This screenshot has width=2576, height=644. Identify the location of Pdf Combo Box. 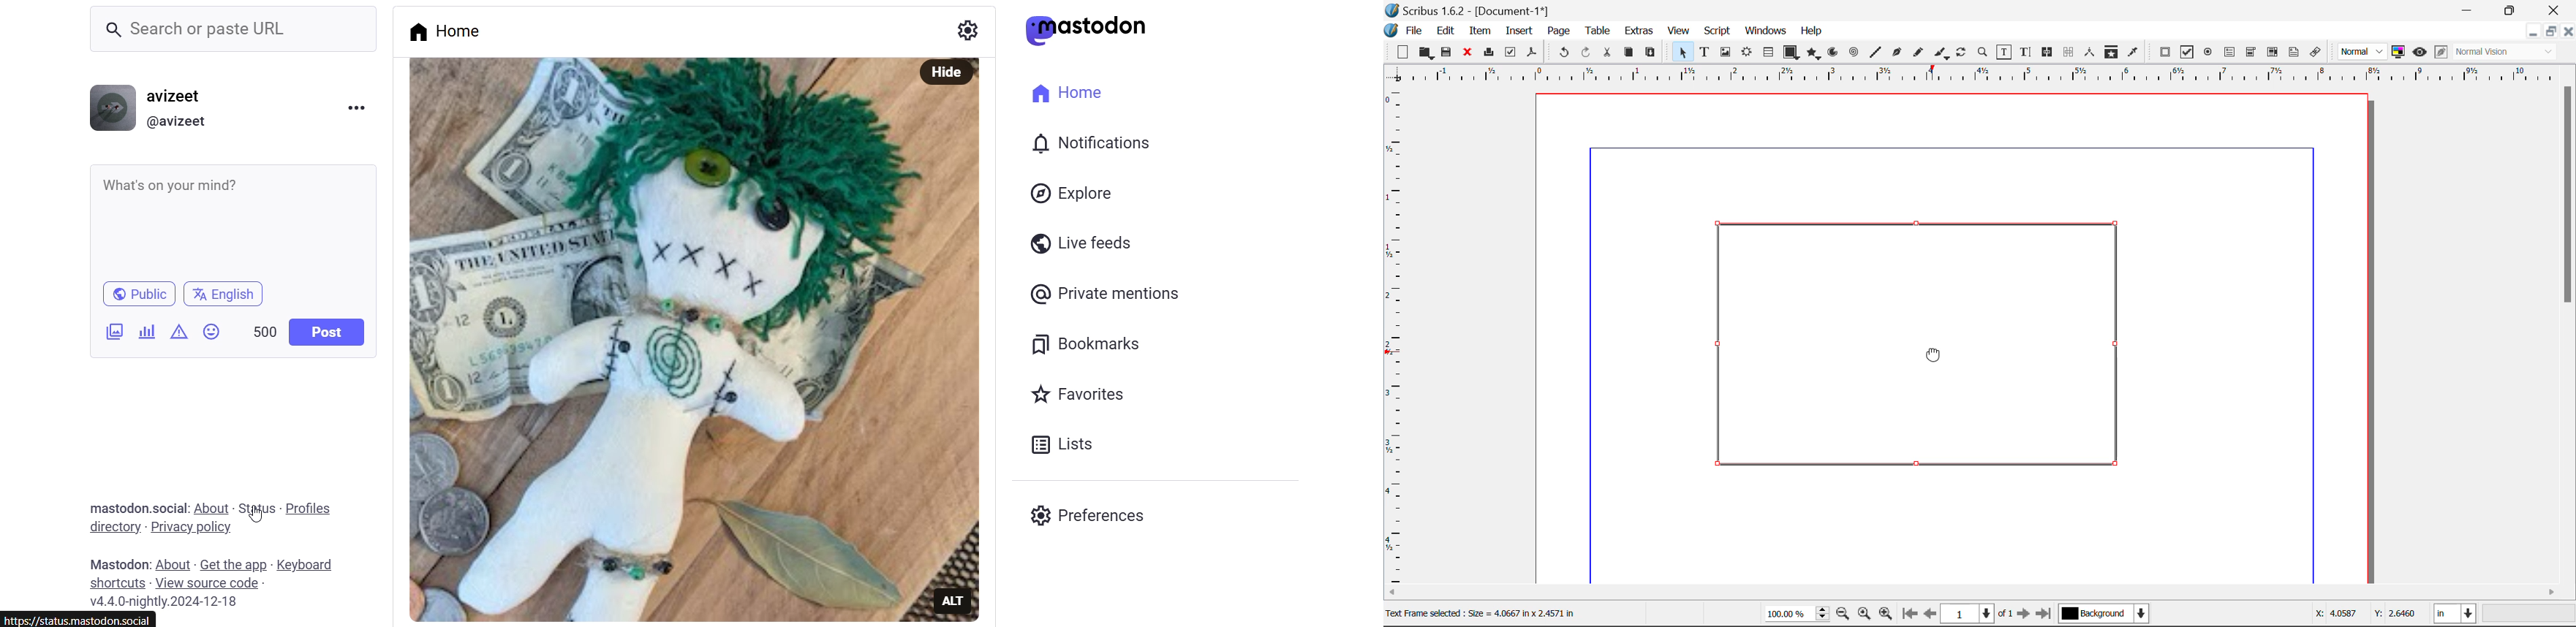
(2251, 51).